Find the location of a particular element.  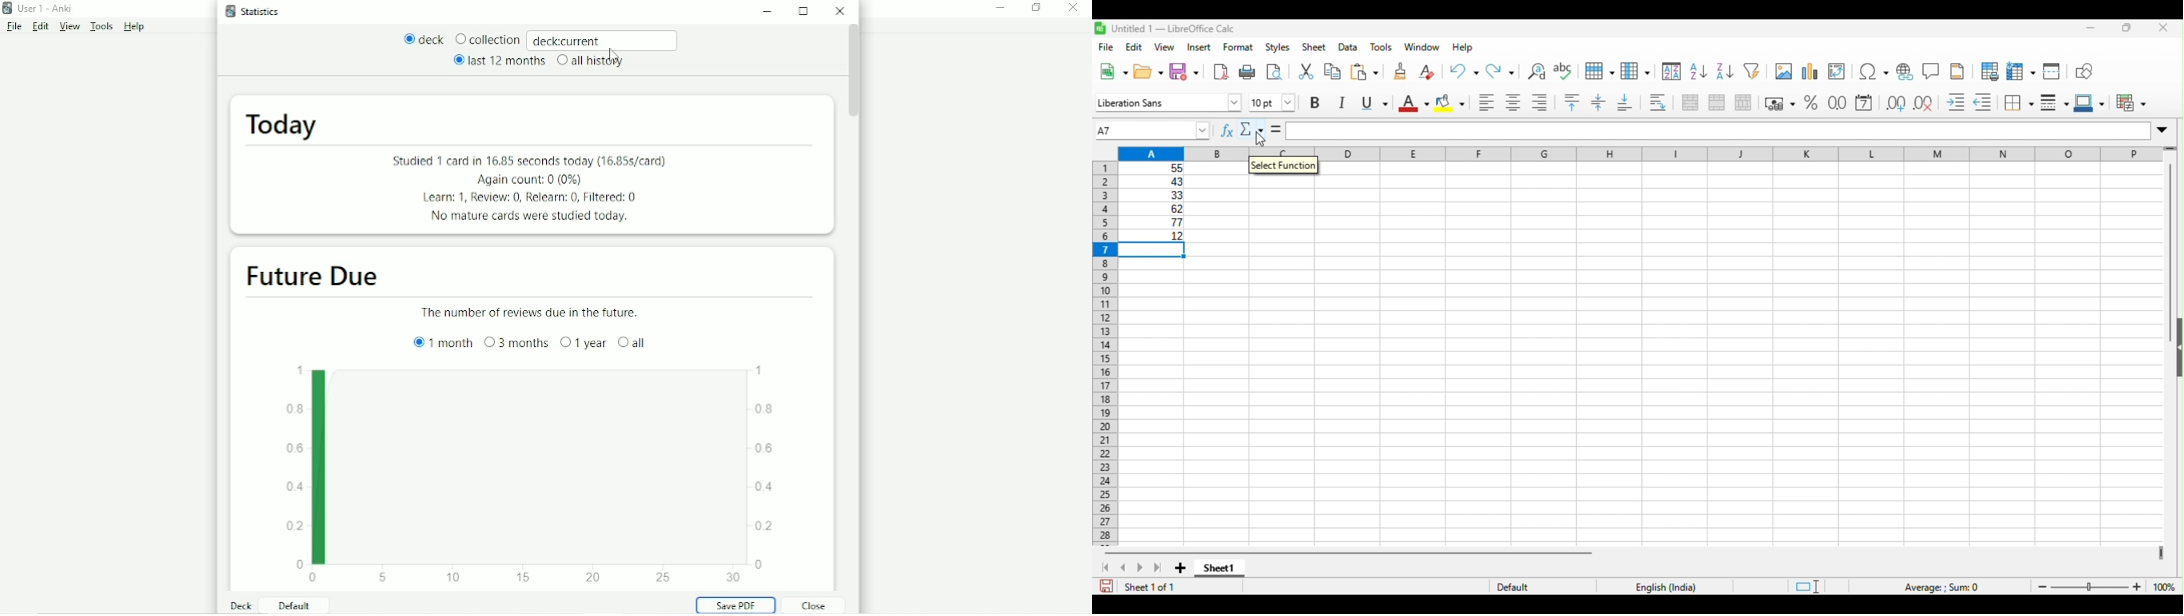

align left is located at coordinates (1487, 103).